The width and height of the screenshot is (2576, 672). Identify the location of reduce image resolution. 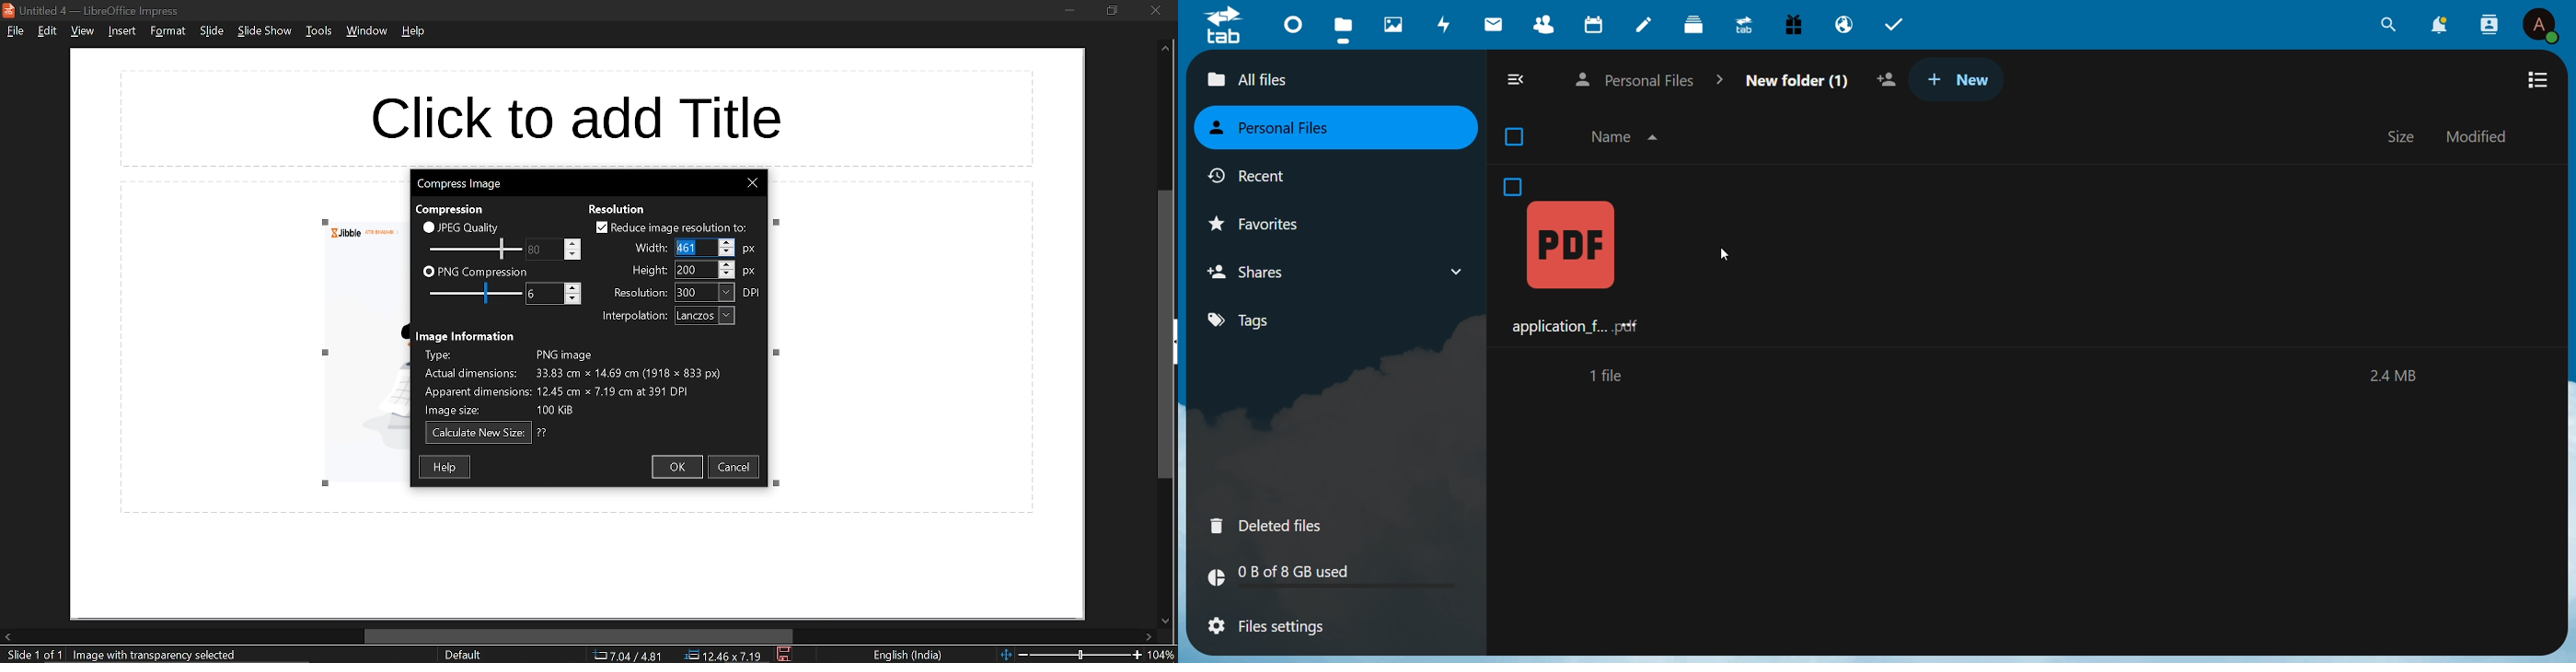
(681, 227).